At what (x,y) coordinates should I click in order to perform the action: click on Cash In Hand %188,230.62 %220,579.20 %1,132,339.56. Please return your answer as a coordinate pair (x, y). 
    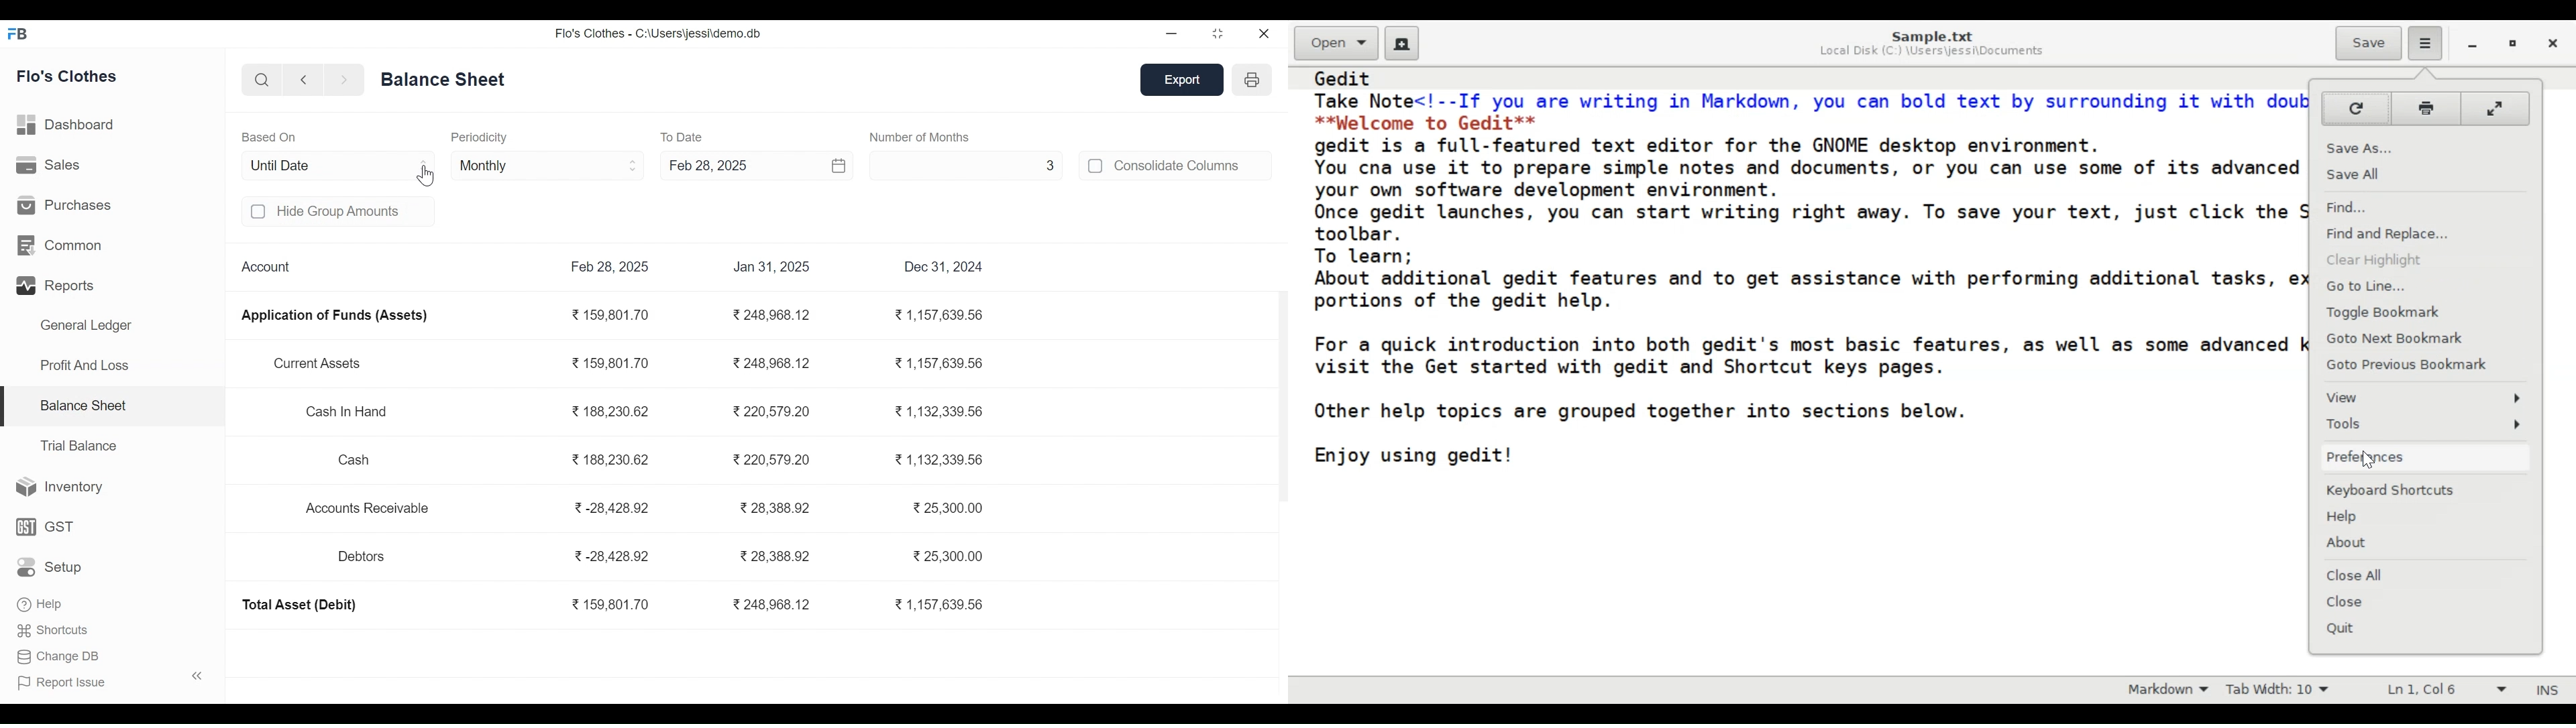
    Looking at the image, I should click on (647, 413).